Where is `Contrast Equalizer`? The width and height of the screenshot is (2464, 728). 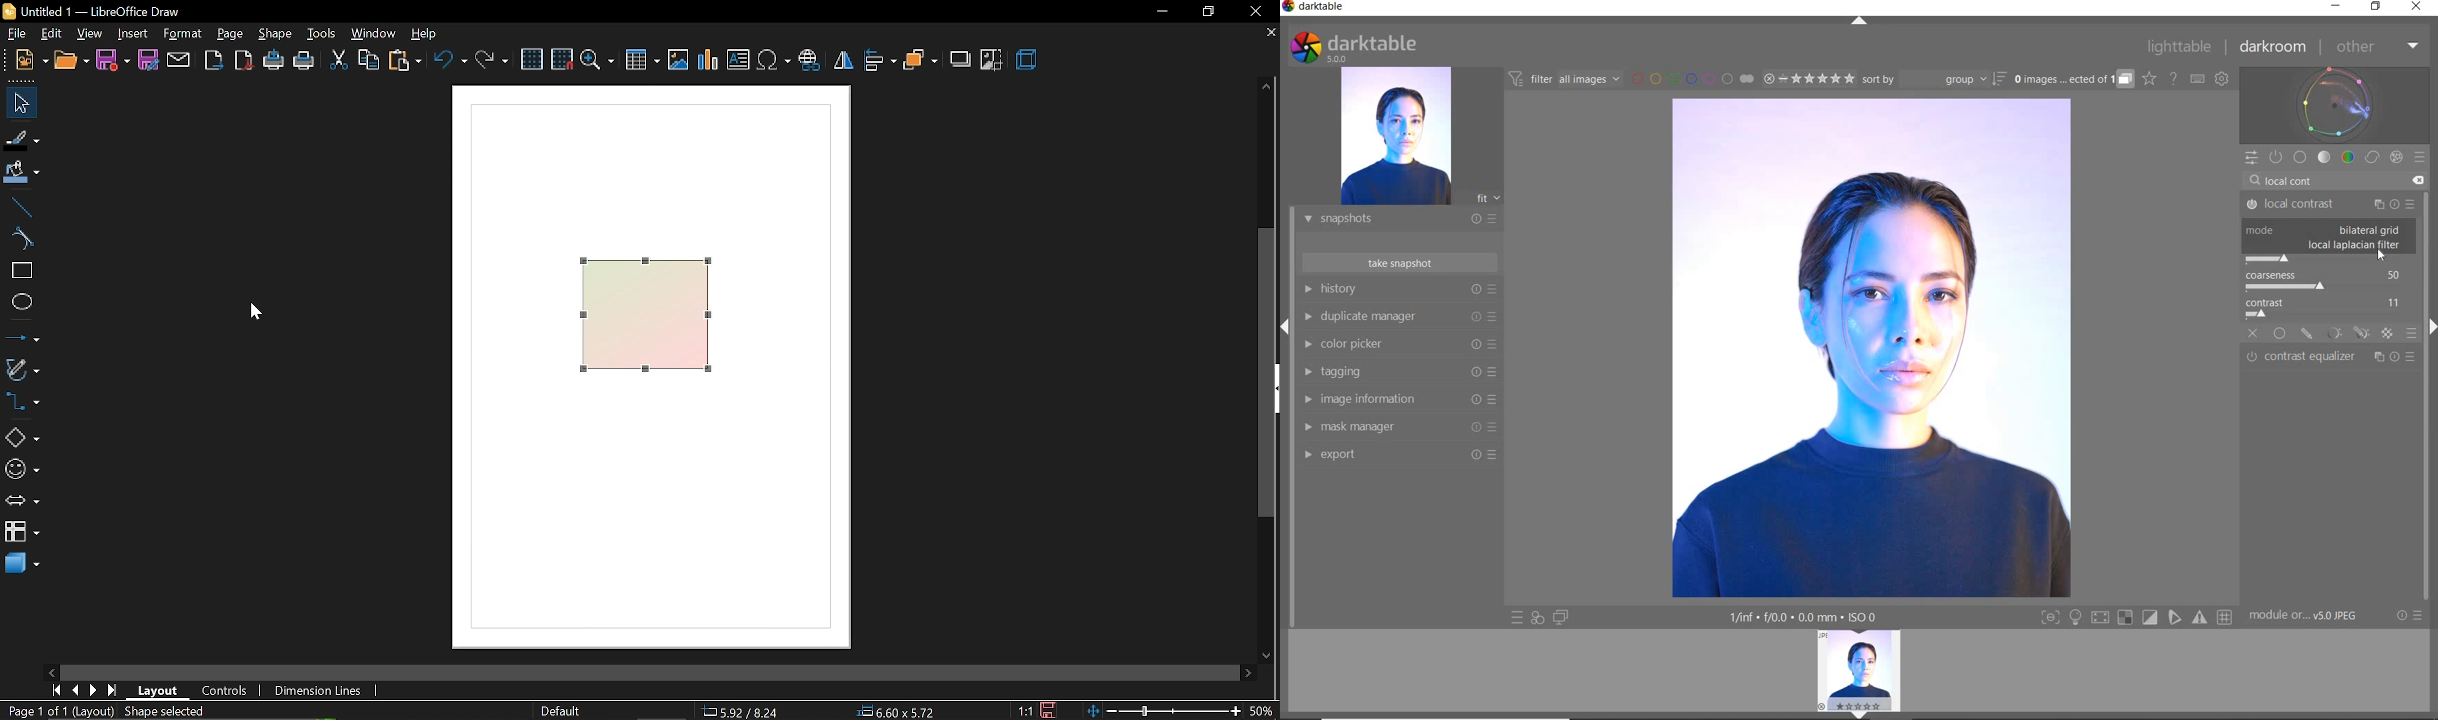
Contrast Equalizer is located at coordinates (2331, 359).